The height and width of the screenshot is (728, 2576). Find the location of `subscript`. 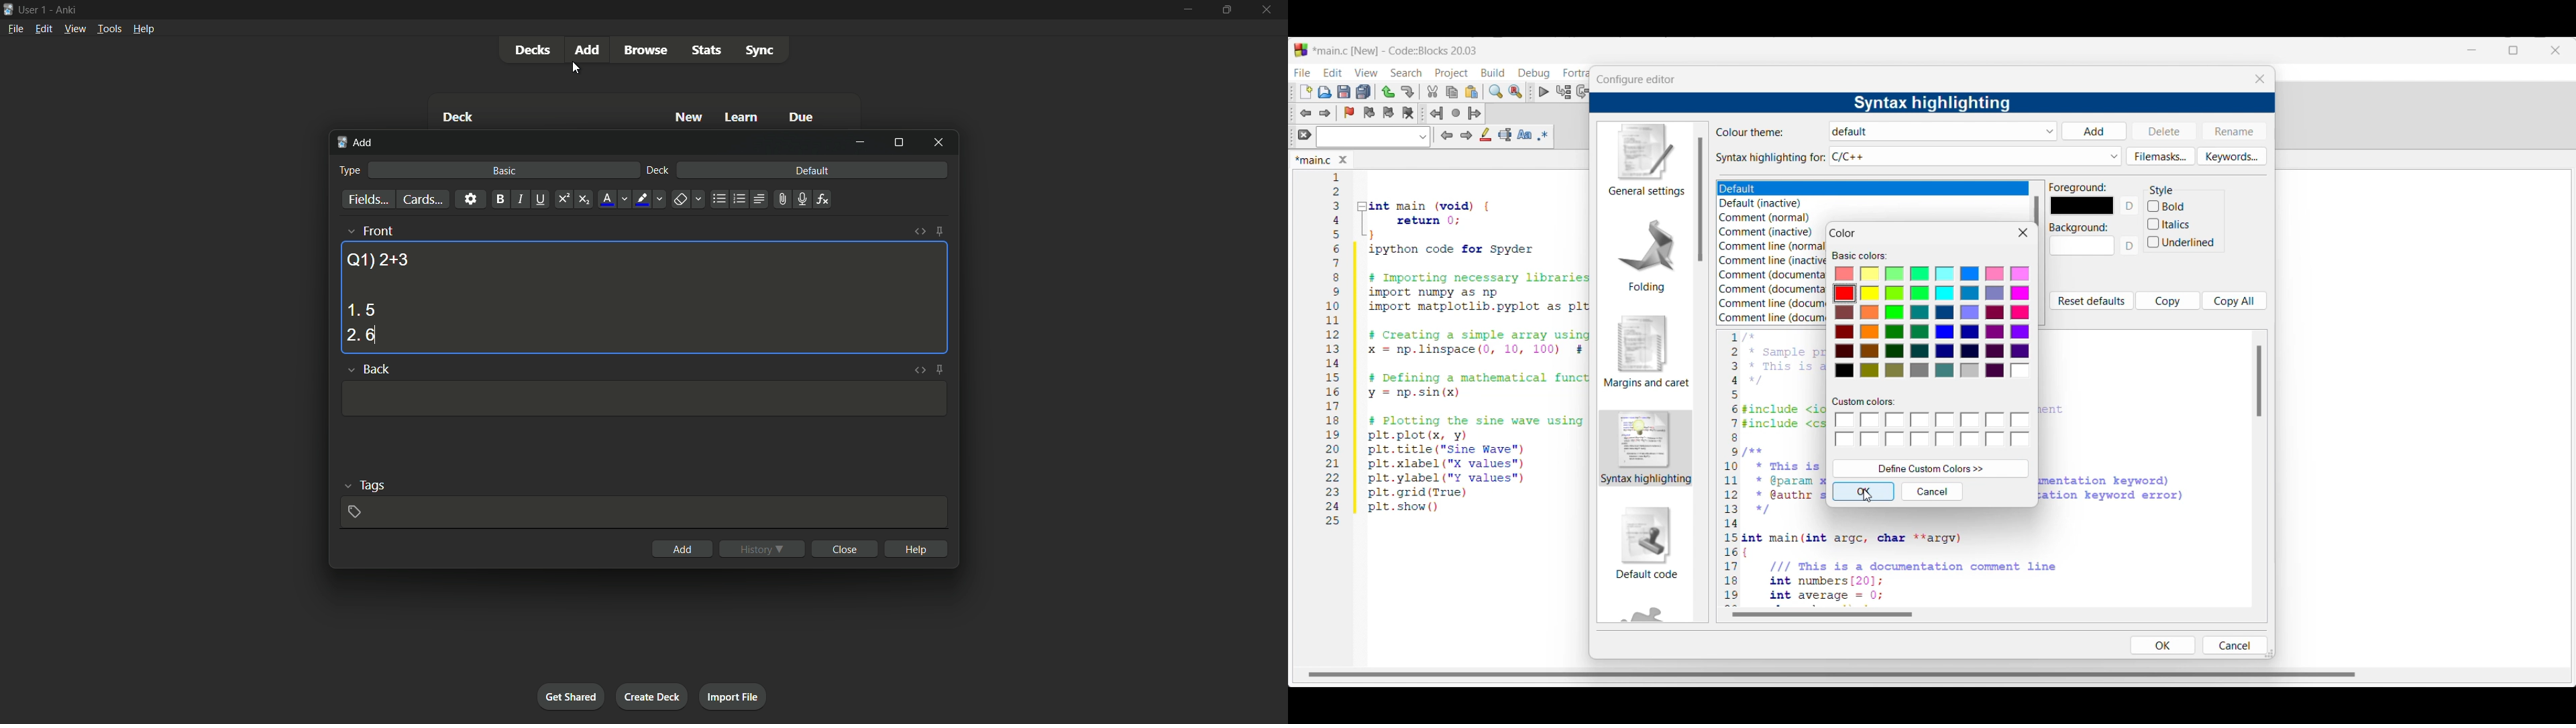

subscript is located at coordinates (584, 200).